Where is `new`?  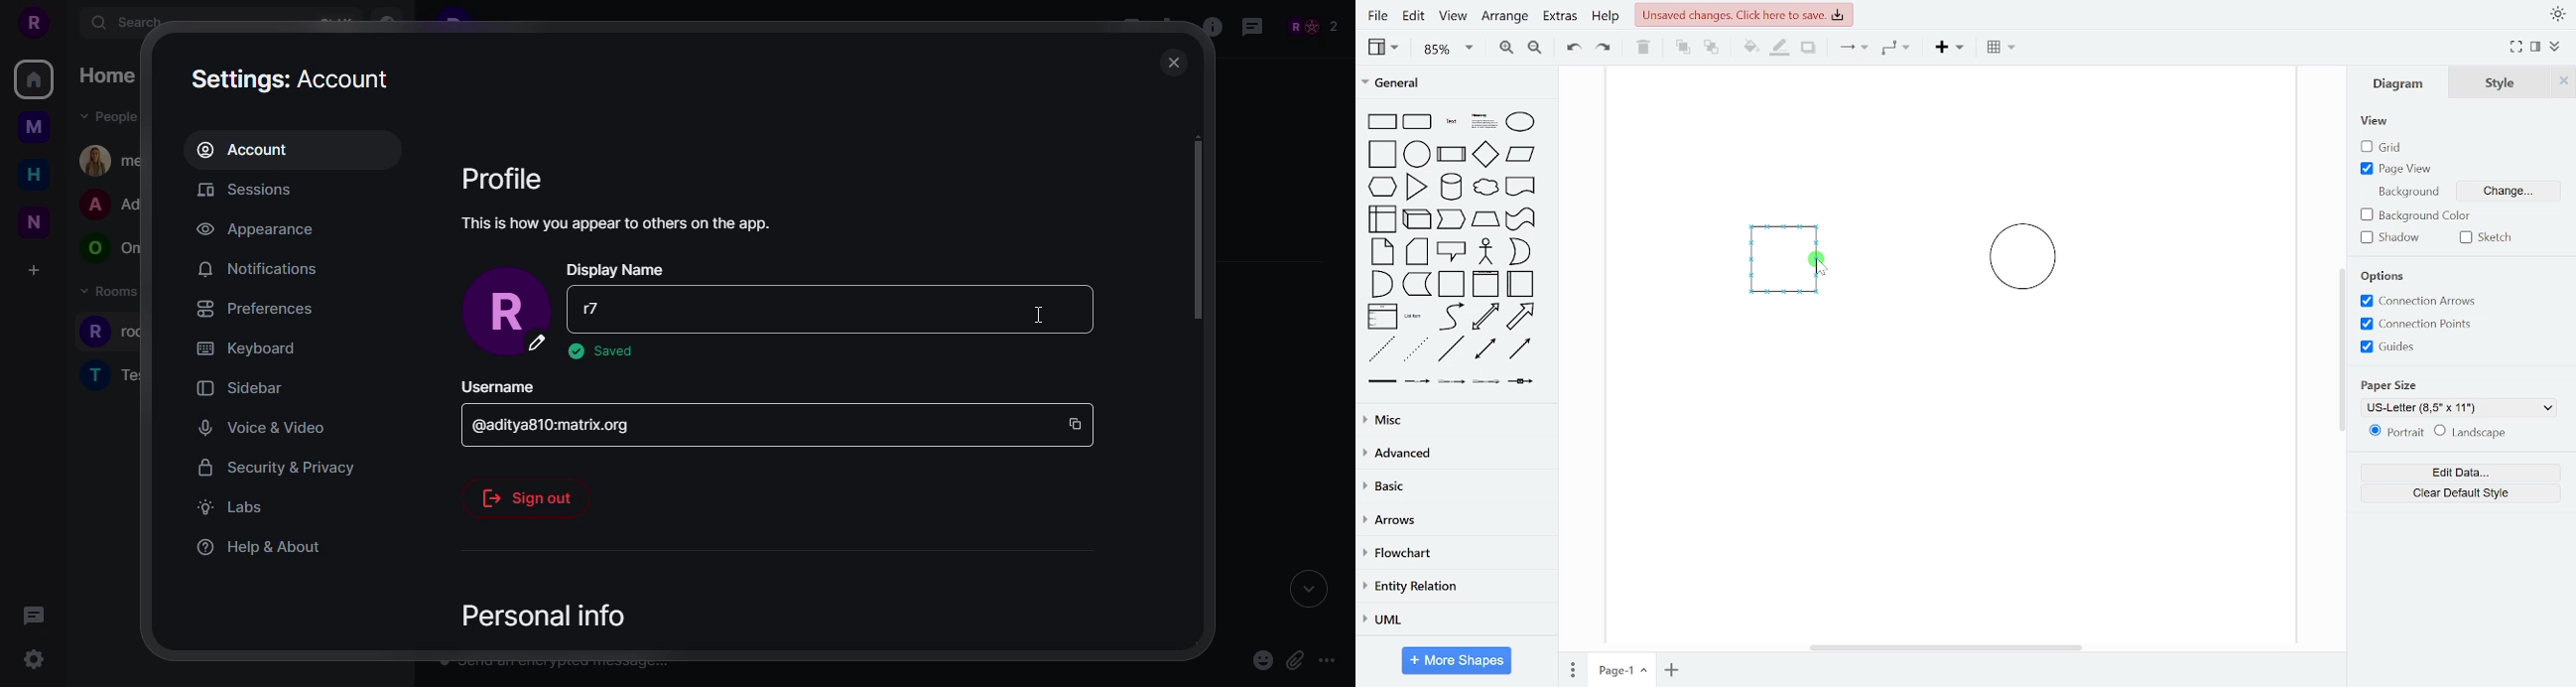
new is located at coordinates (38, 221).